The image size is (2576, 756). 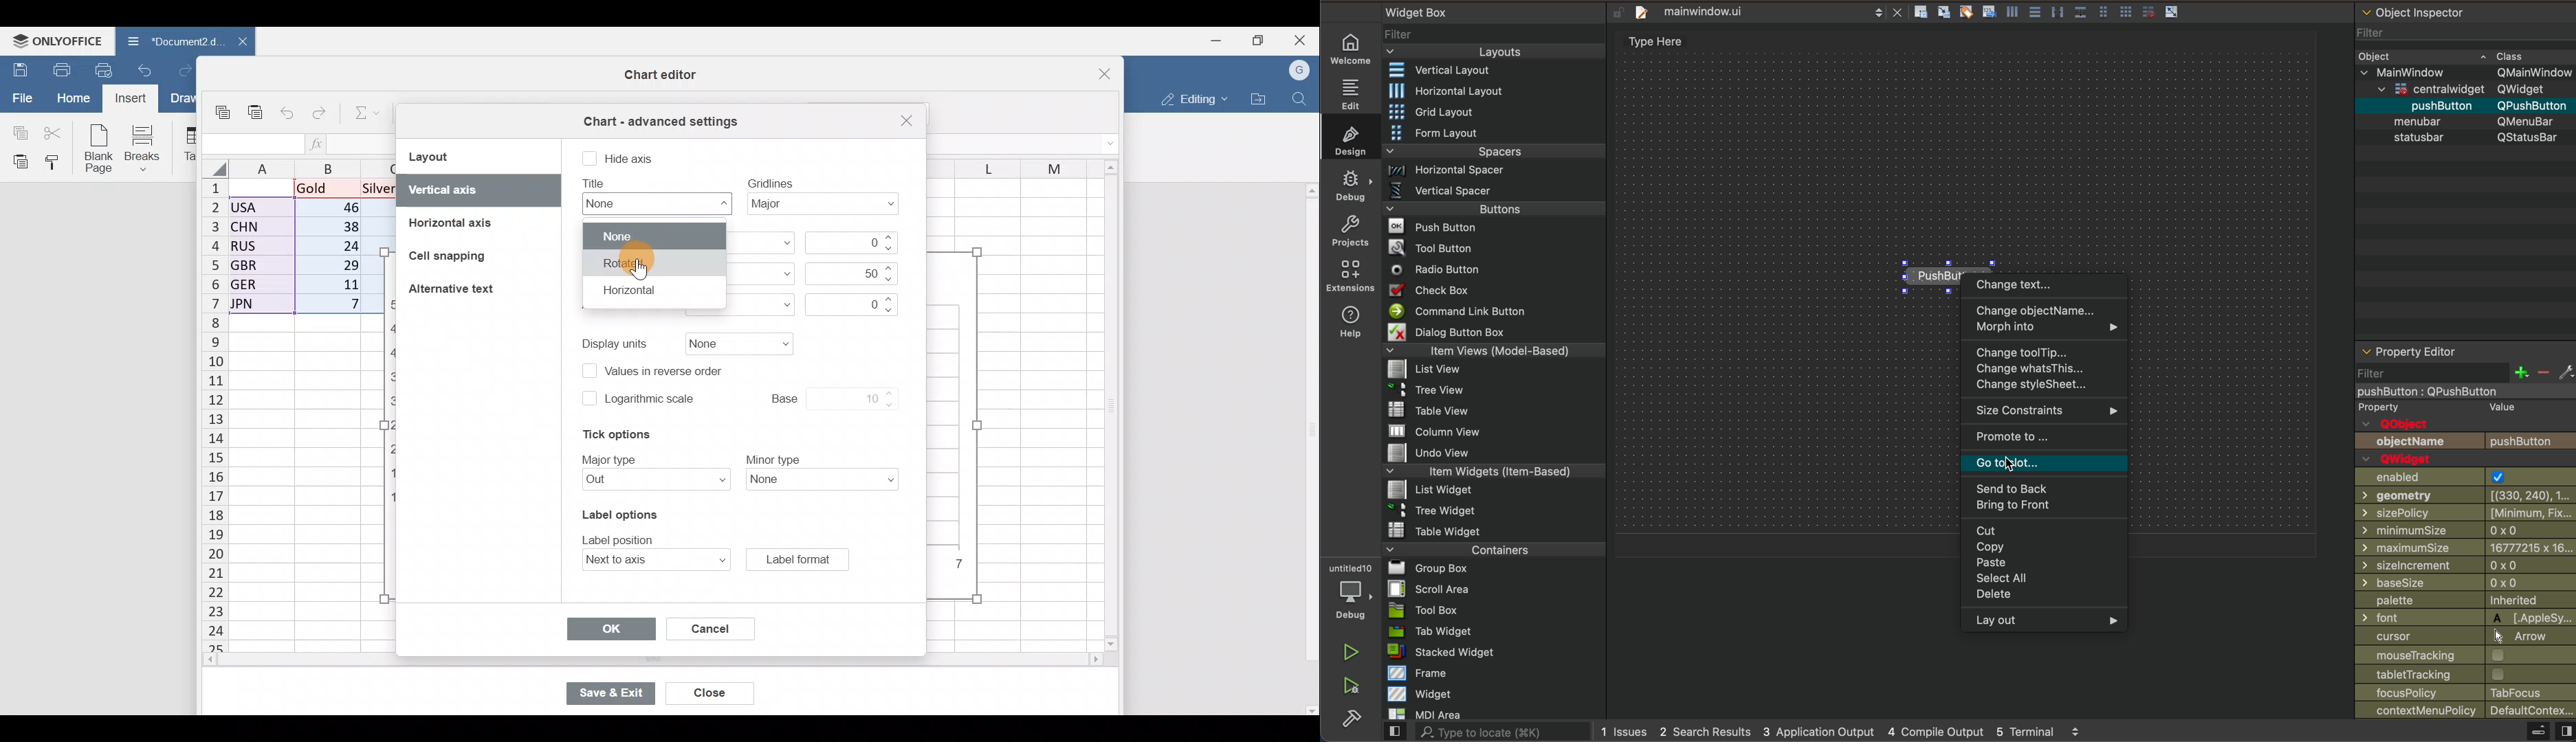 What do you see at coordinates (2009, 464) in the screenshot?
I see `Cursor` at bounding box center [2009, 464].